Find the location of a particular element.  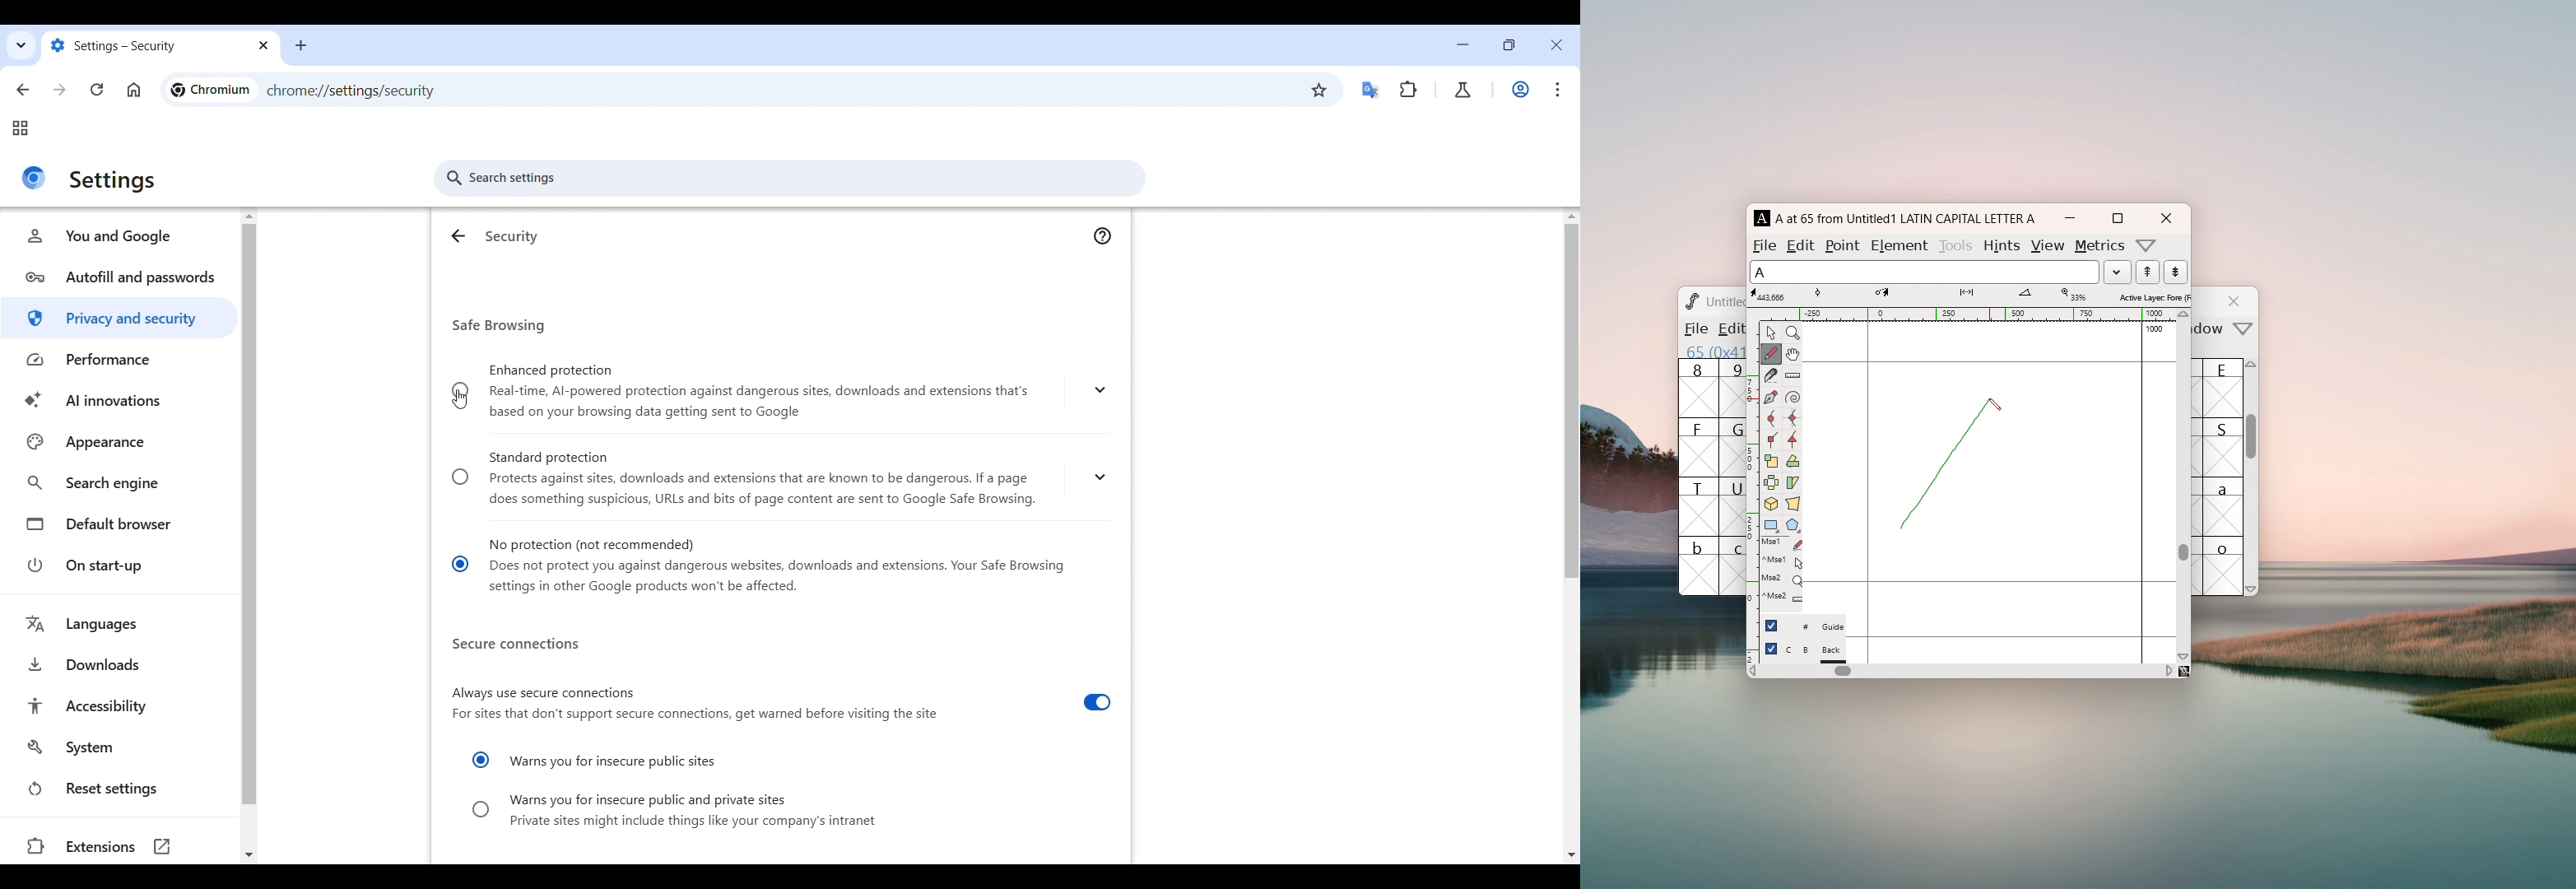

Work is located at coordinates (1520, 90).